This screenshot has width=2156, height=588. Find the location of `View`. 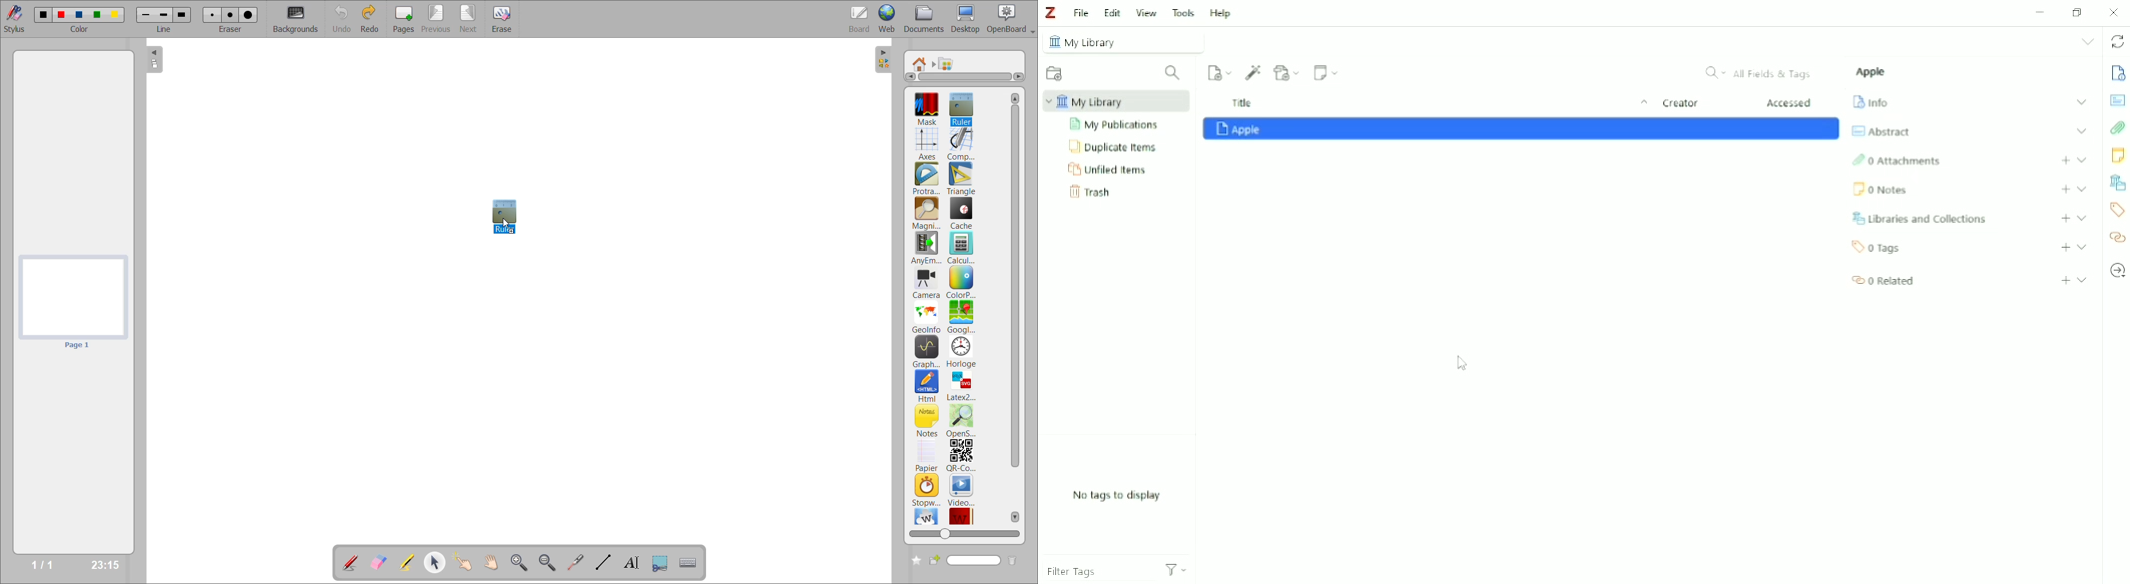

View is located at coordinates (1147, 12).